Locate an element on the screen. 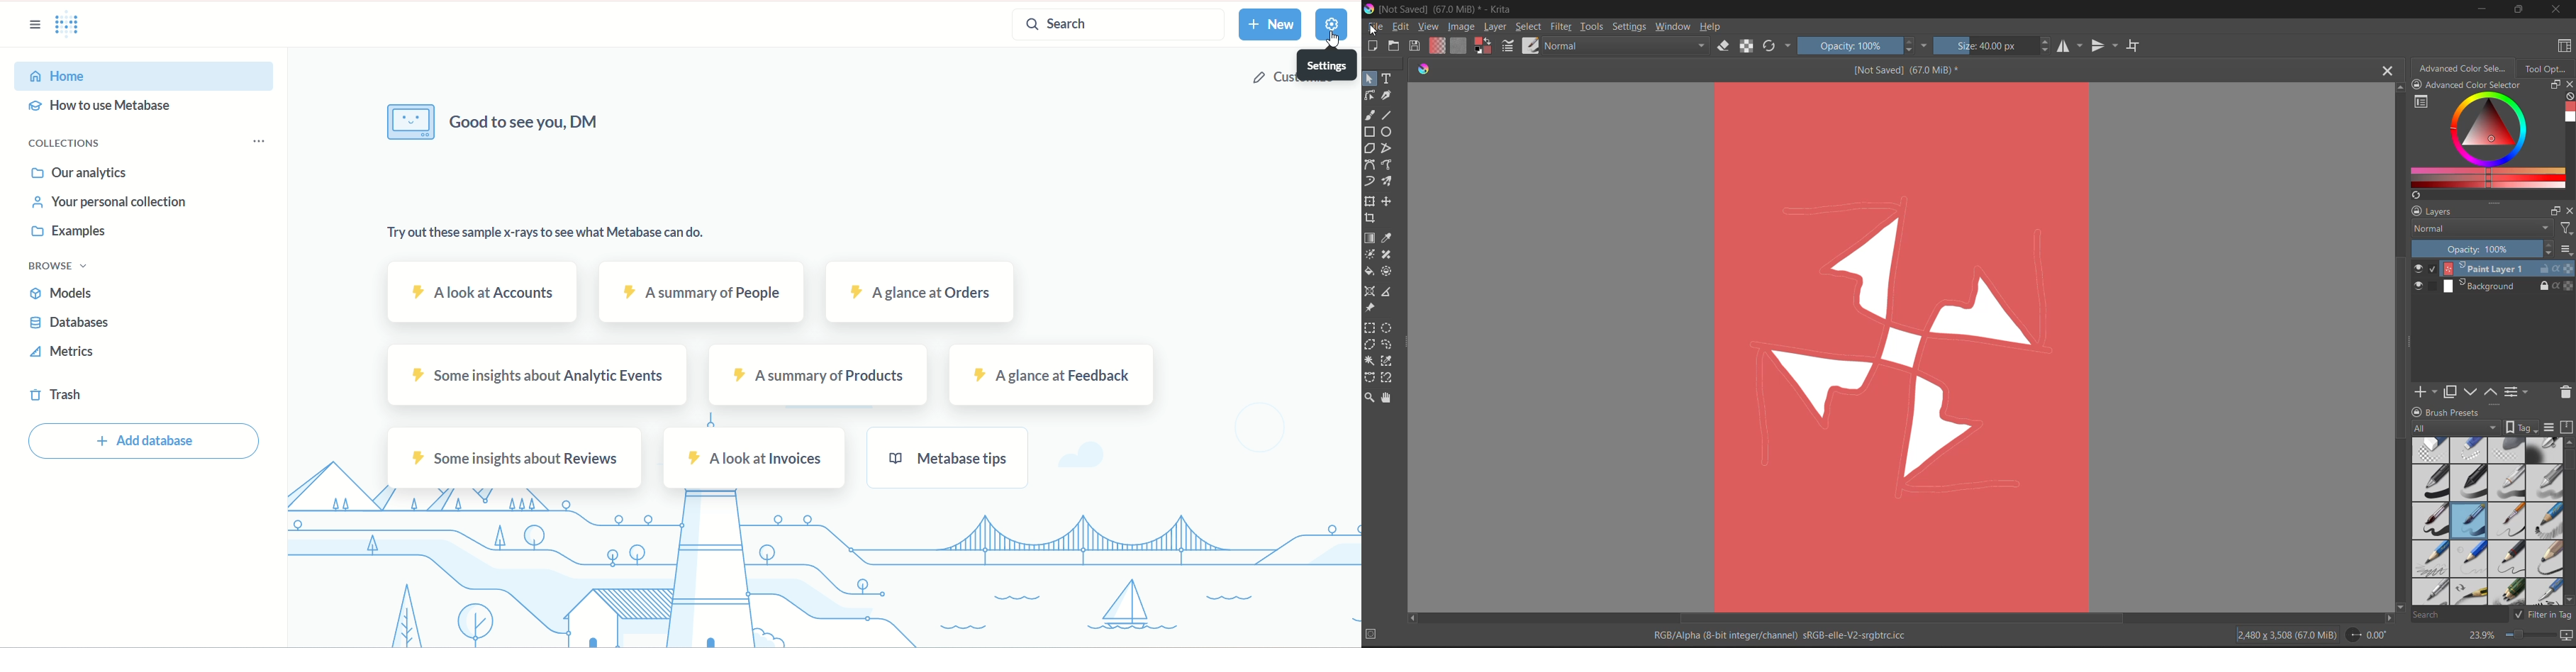  size is located at coordinates (1990, 47).